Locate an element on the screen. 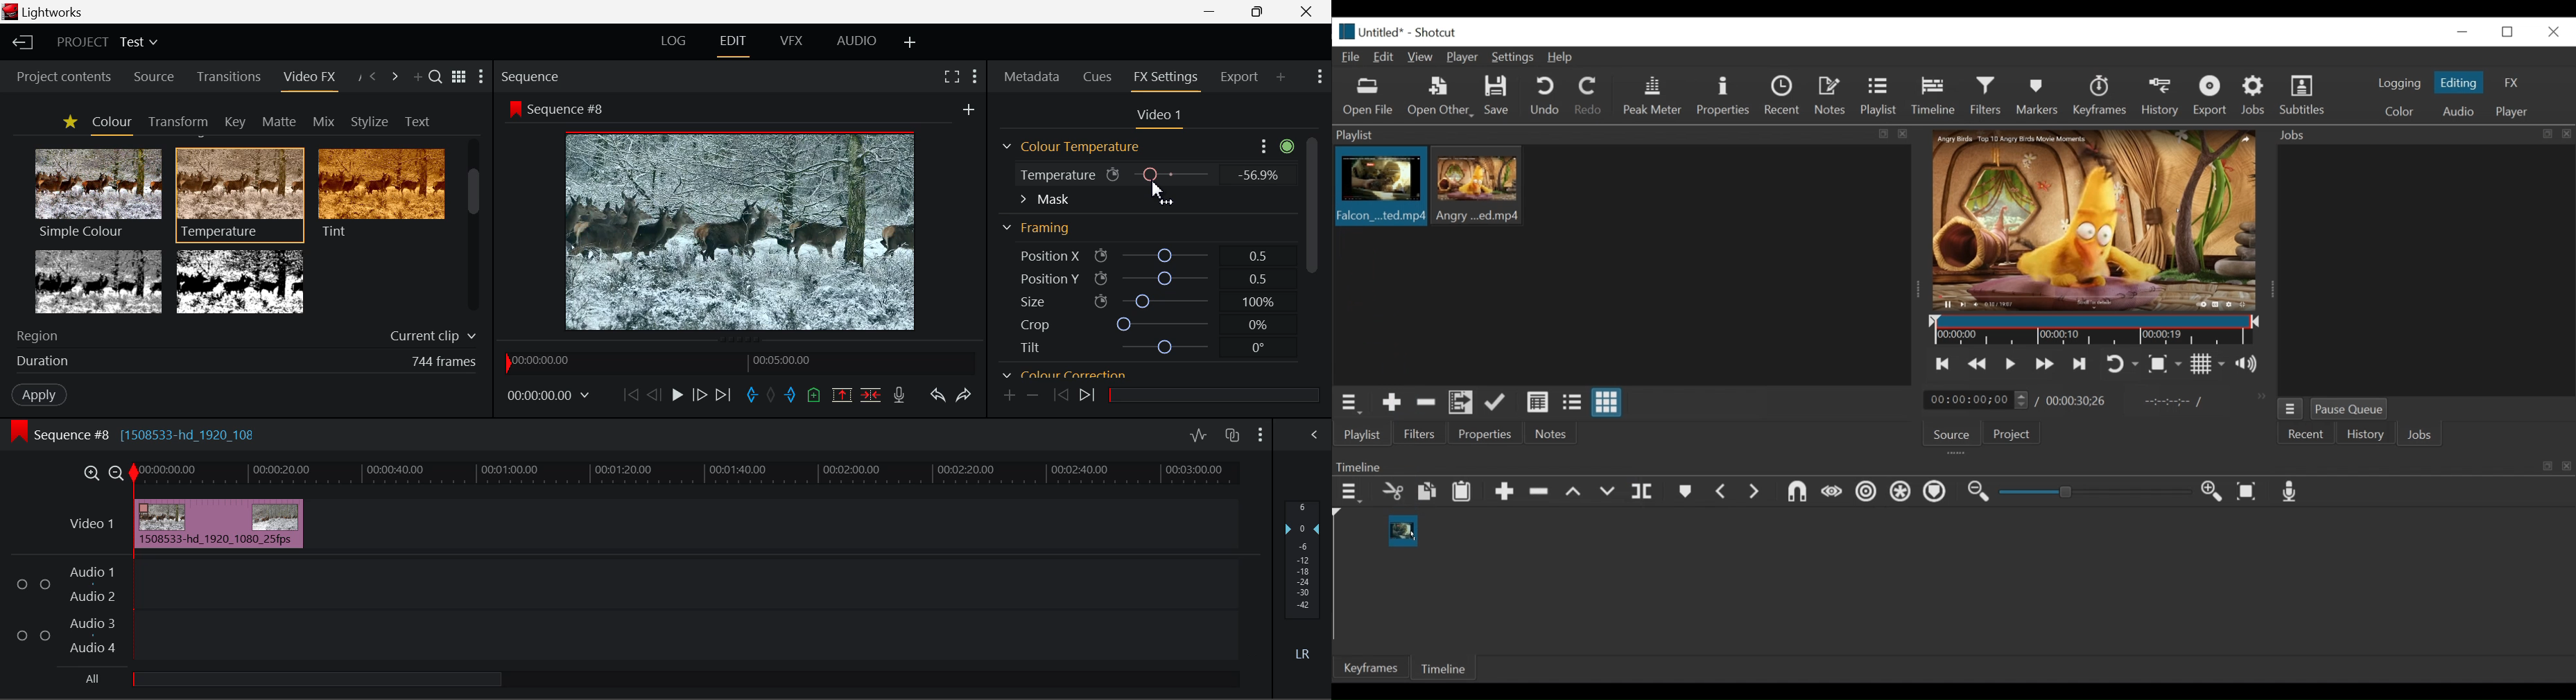 Image resolution: width=2576 pixels, height=700 pixels. Scroll Bar is located at coordinates (474, 228).